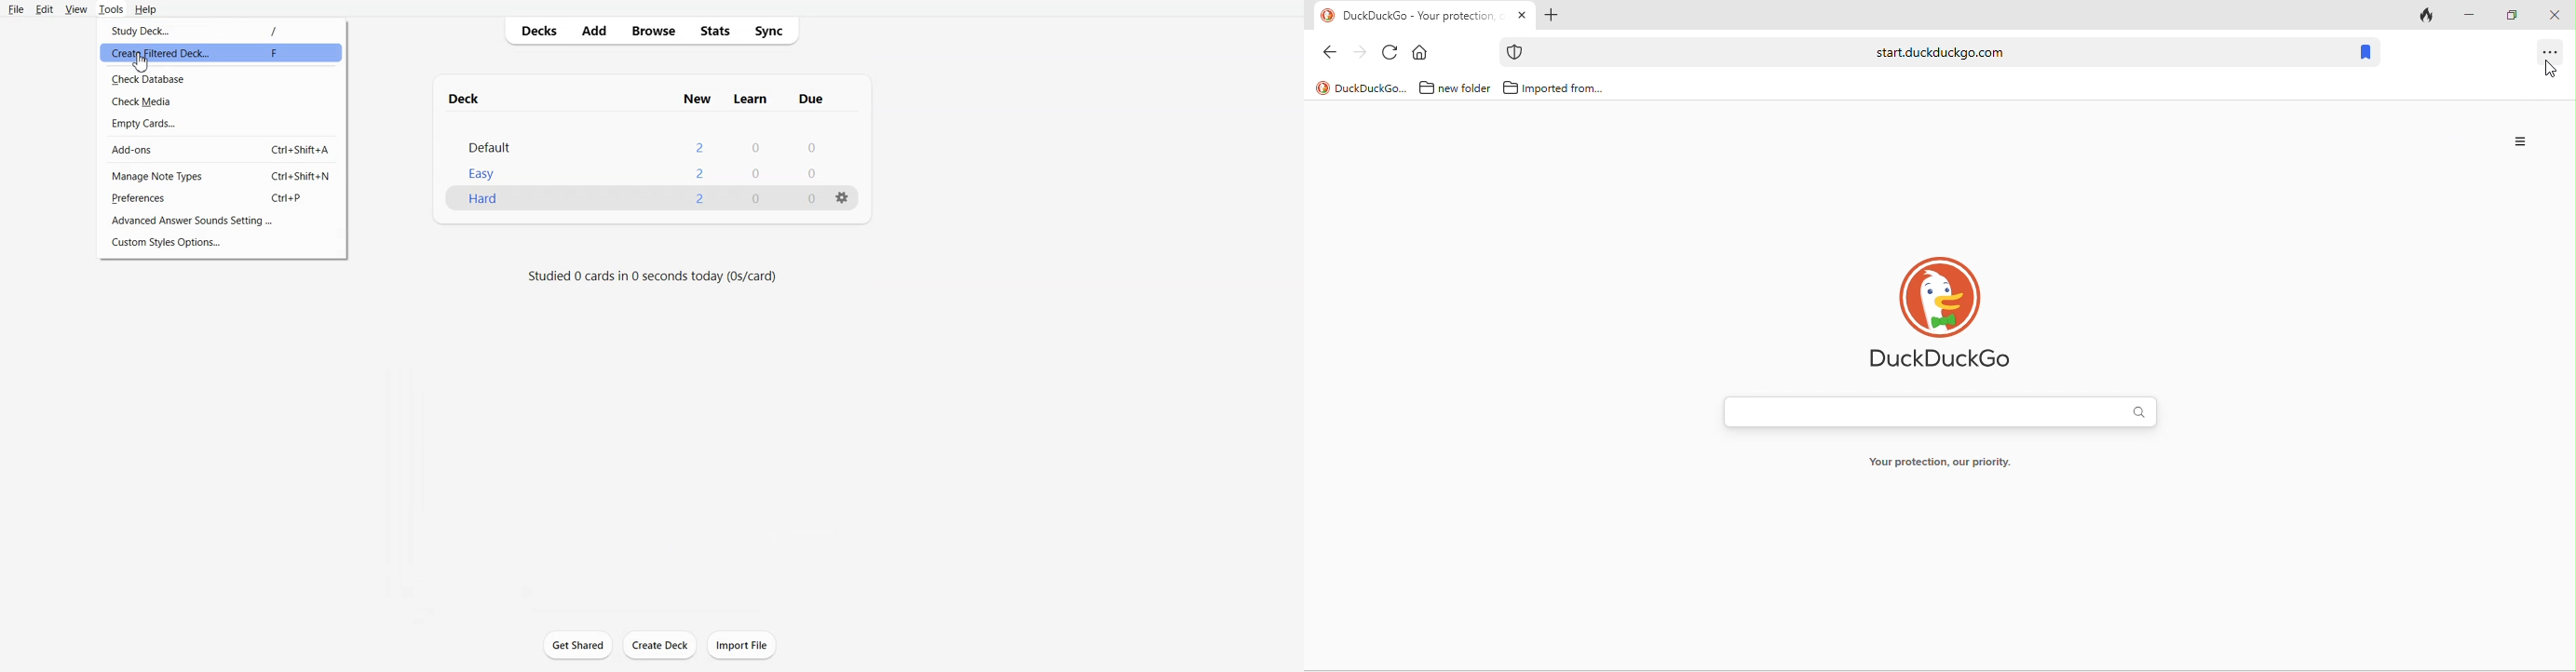 This screenshot has width=2576, height=672. I want to click on Advanced Answer Sound settings, so click(222, 221).